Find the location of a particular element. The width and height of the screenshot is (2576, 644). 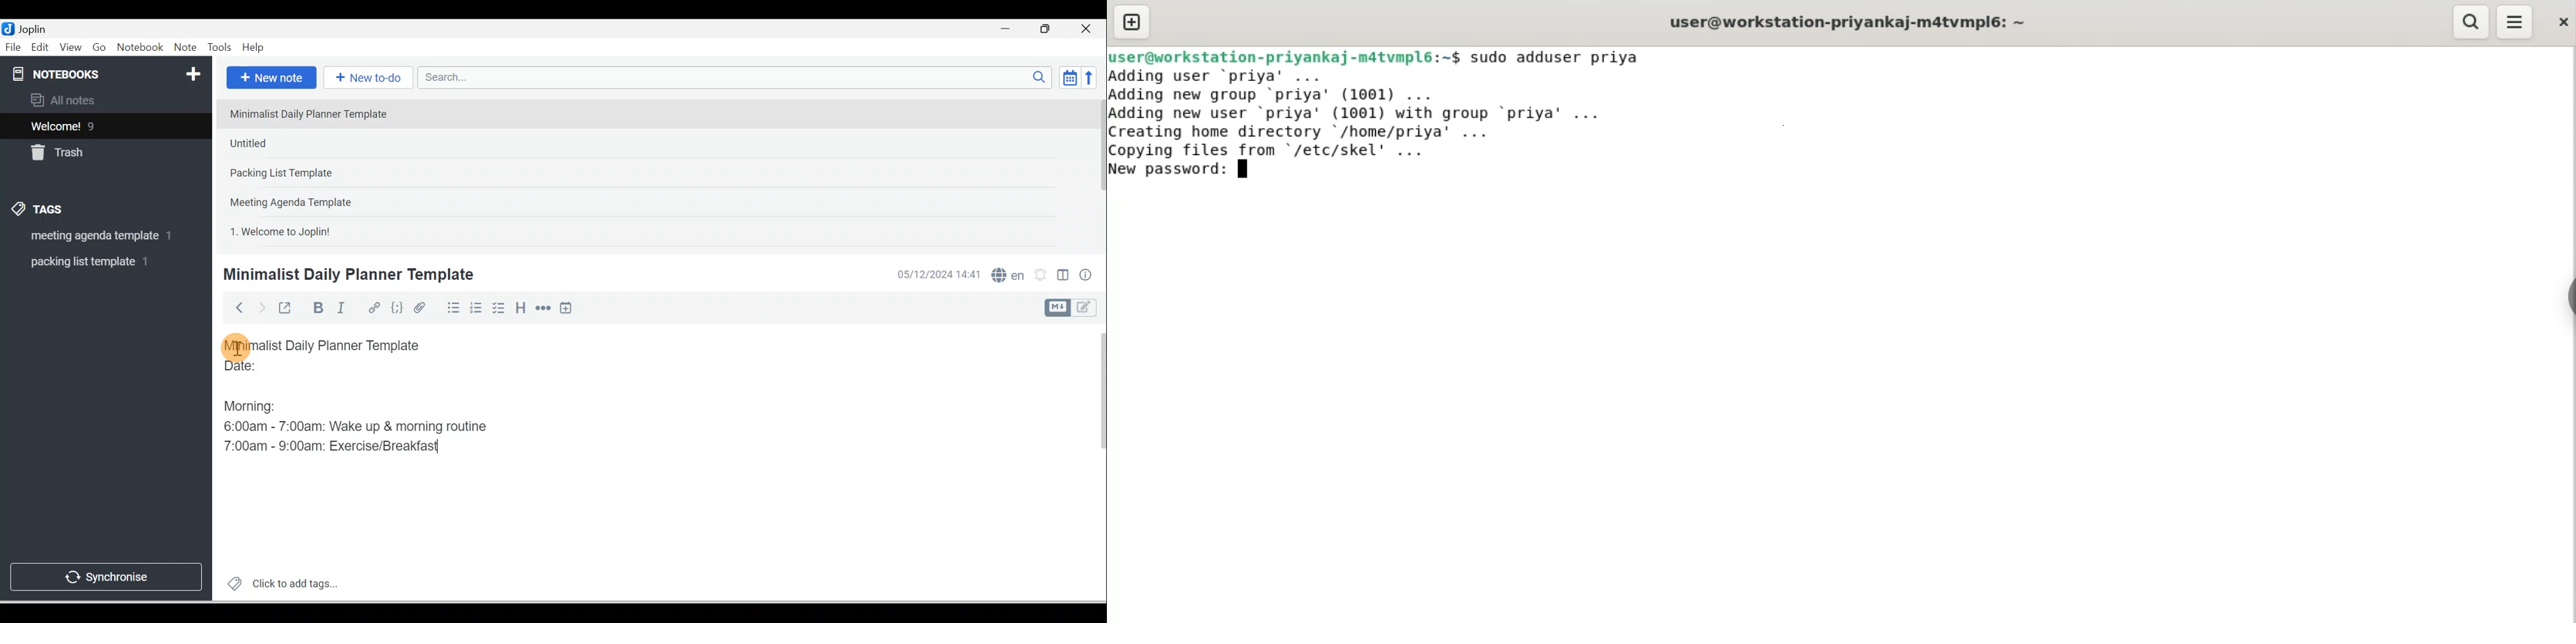

Notes is located at coordinates (97, 123).